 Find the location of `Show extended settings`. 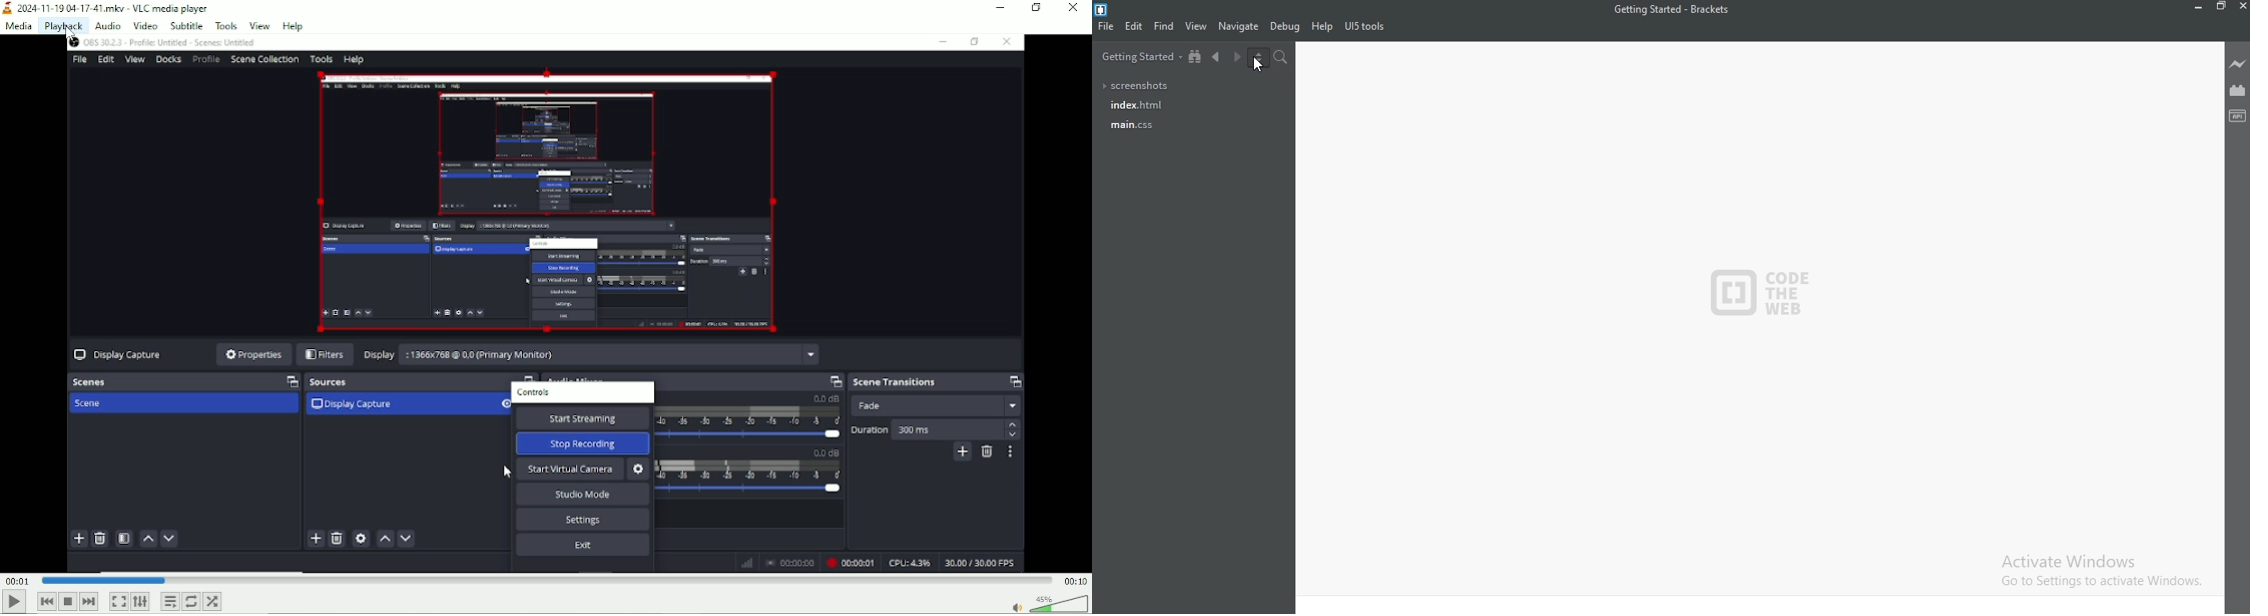

Show extended settings is located at coordinates (140, 601).